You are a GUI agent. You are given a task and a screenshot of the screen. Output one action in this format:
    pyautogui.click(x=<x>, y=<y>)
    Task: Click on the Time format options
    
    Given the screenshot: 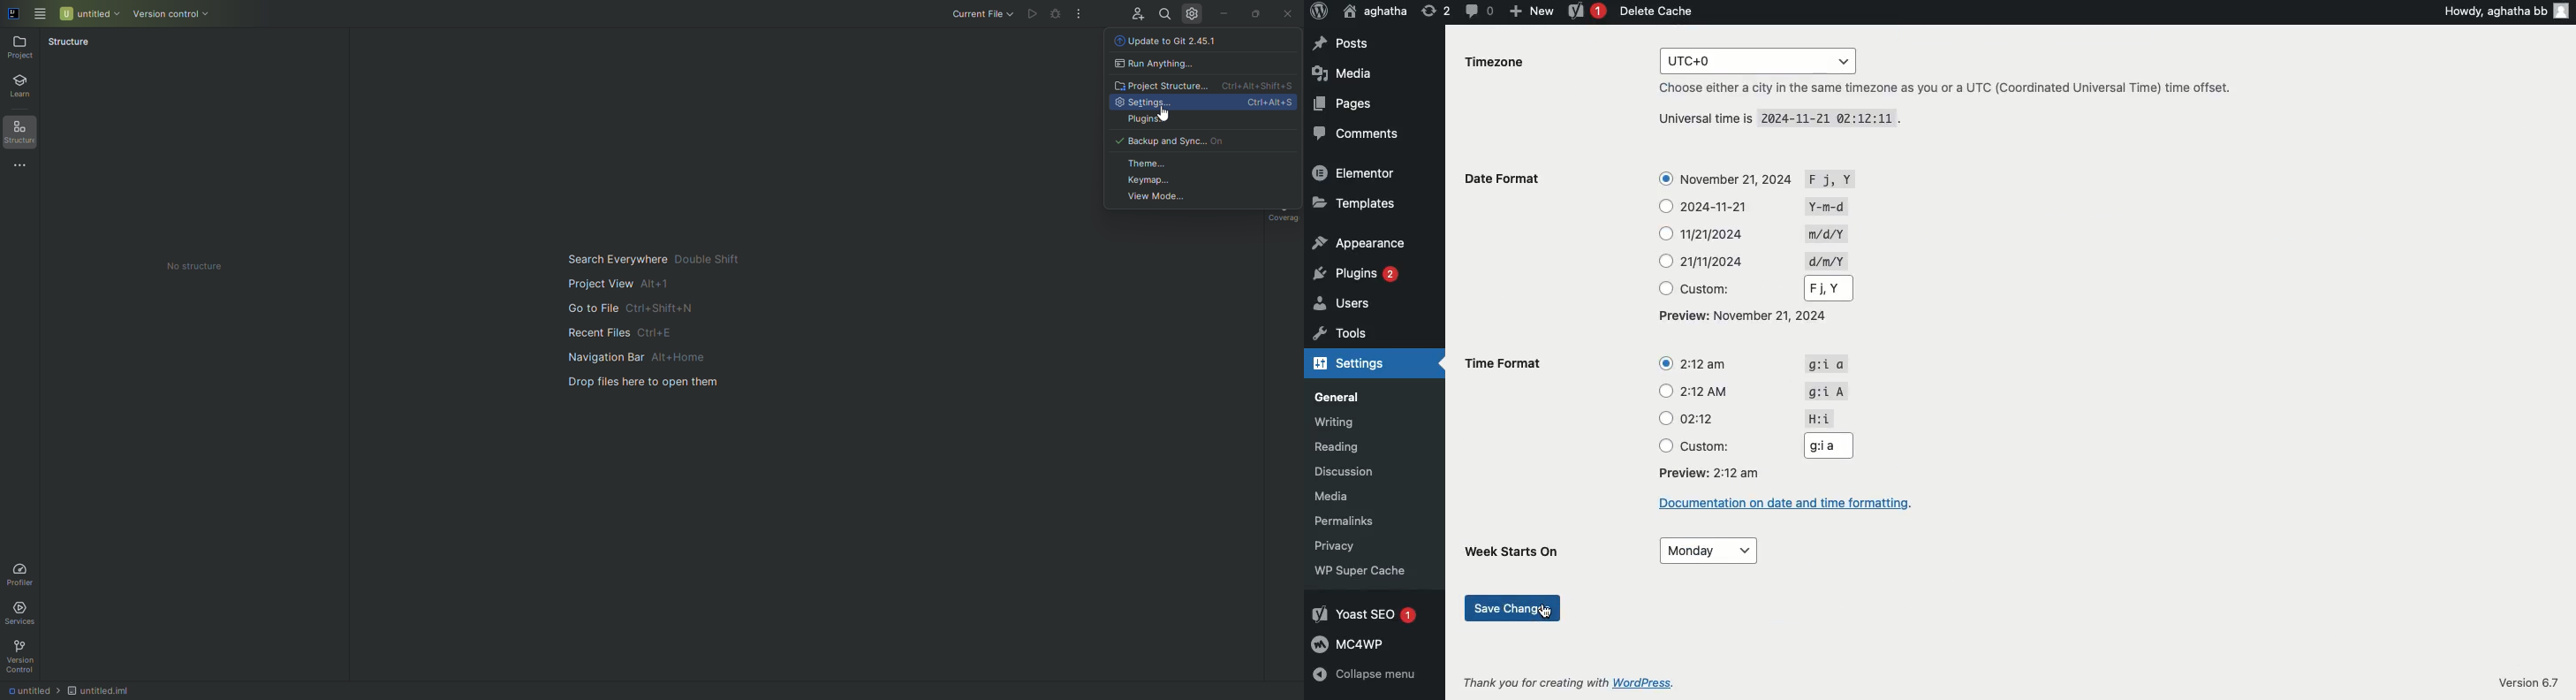 What is the action you would take?
    pyautogui.click(x=1698, y=402)
    